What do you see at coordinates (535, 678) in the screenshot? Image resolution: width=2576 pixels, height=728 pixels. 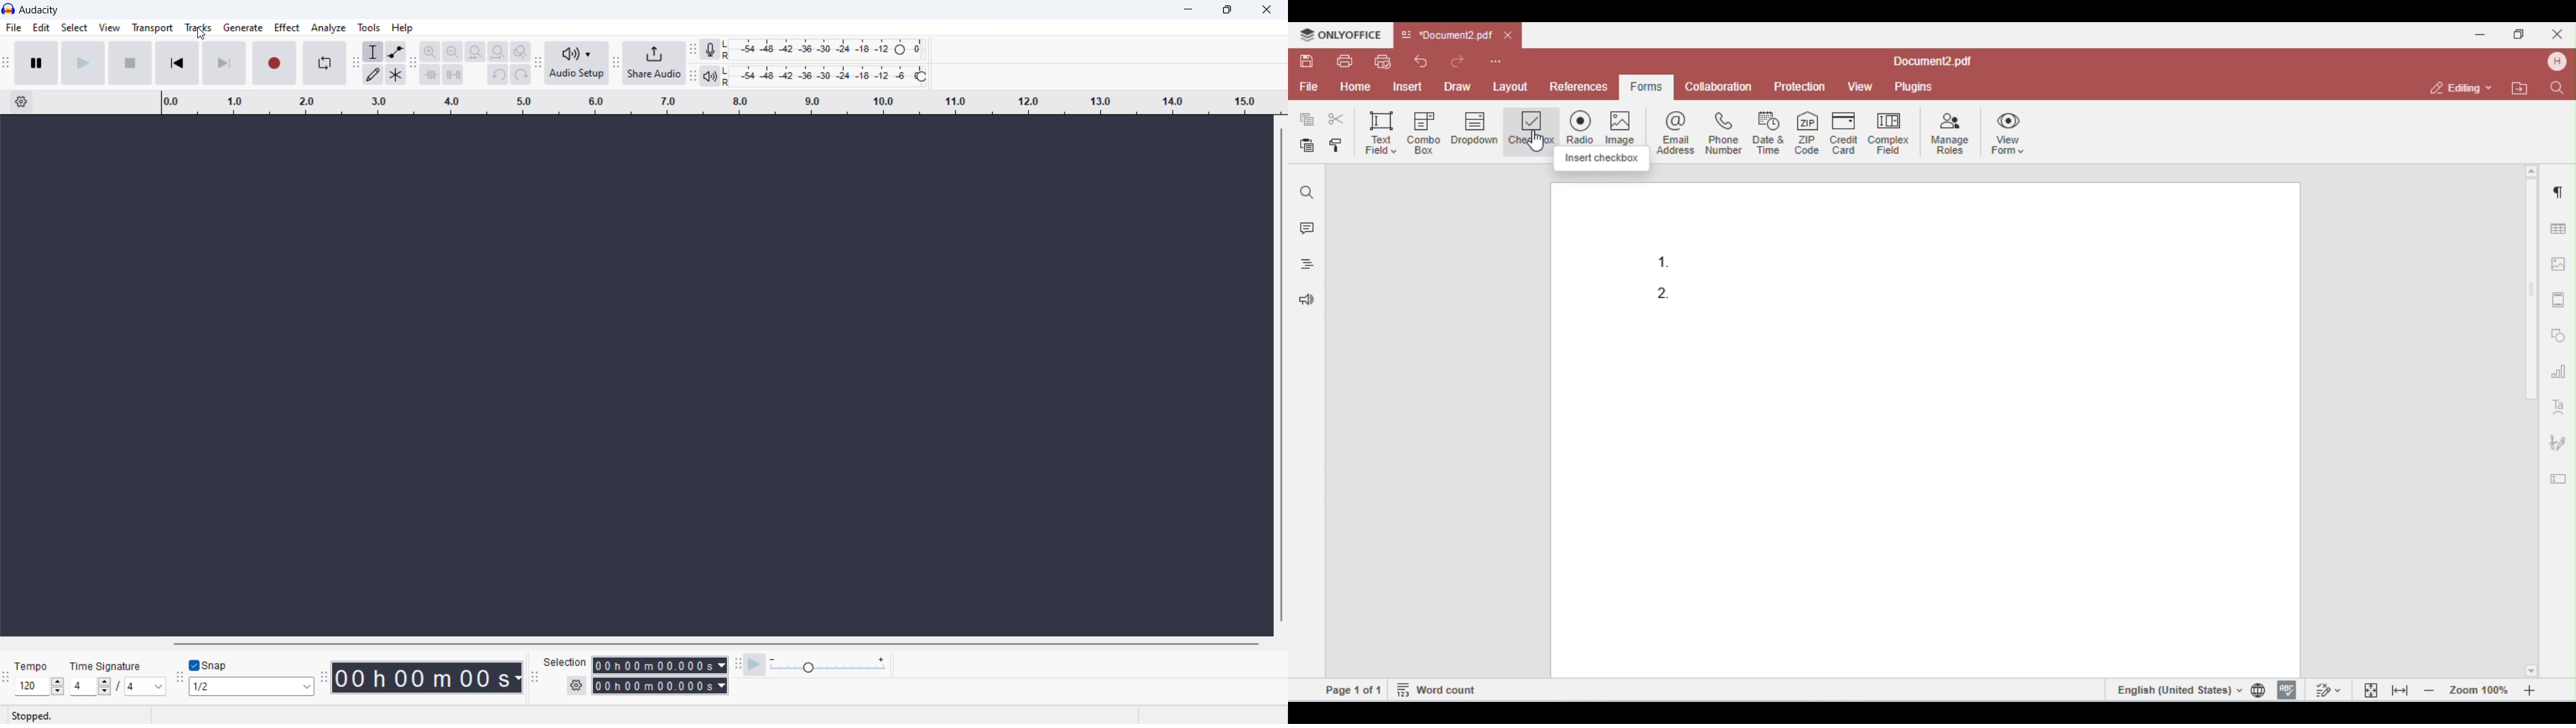 I see `selection toolbar` at bounding box center [535, 678].